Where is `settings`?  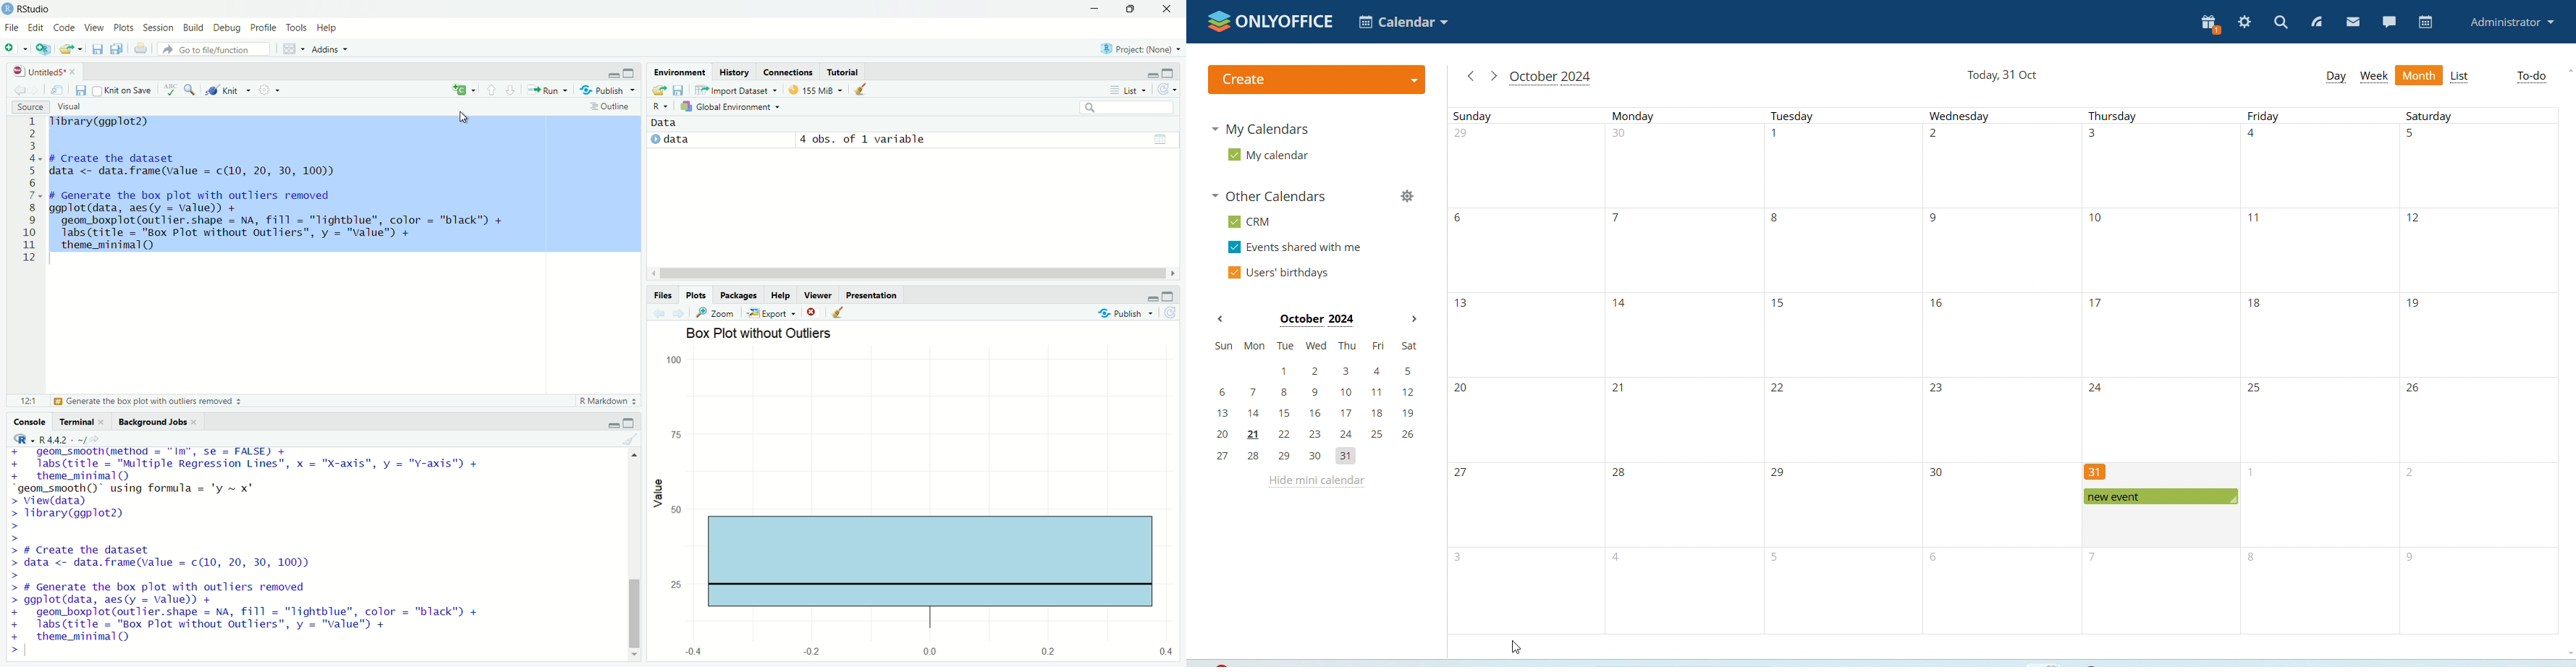
settings is located at coordinates (263, 90).